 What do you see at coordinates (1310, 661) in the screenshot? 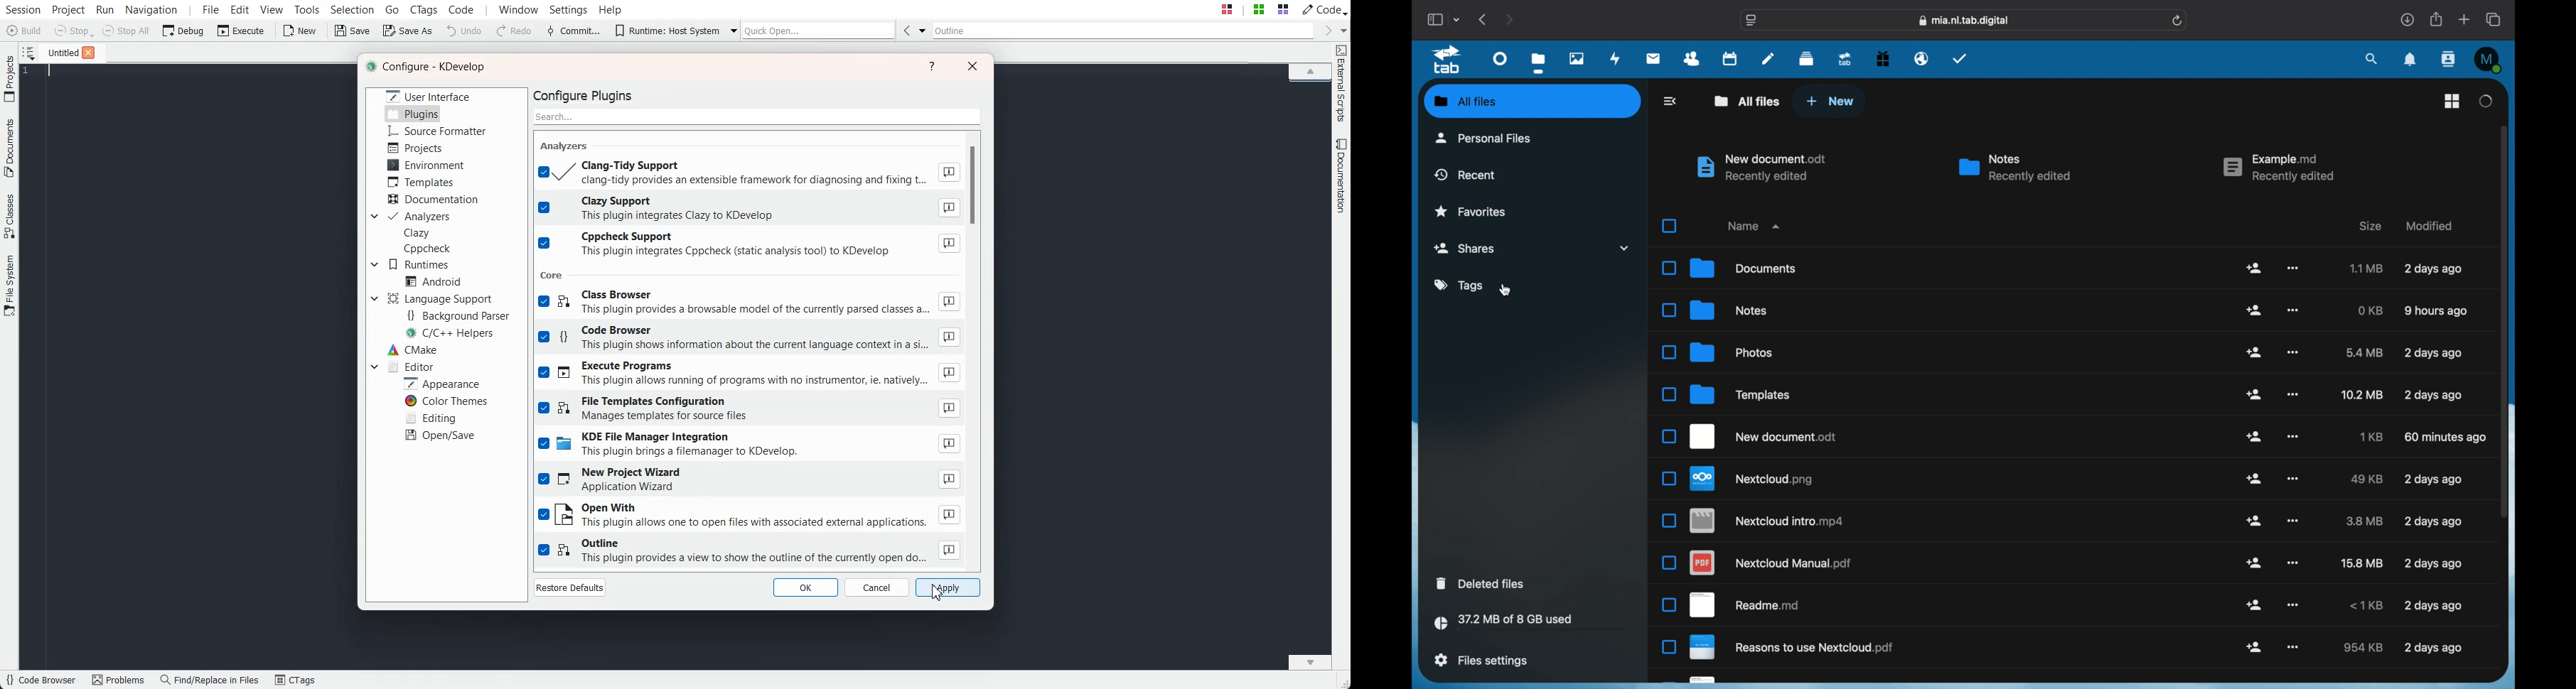
I see `Scroll down` at bounding box center [1310, 661].